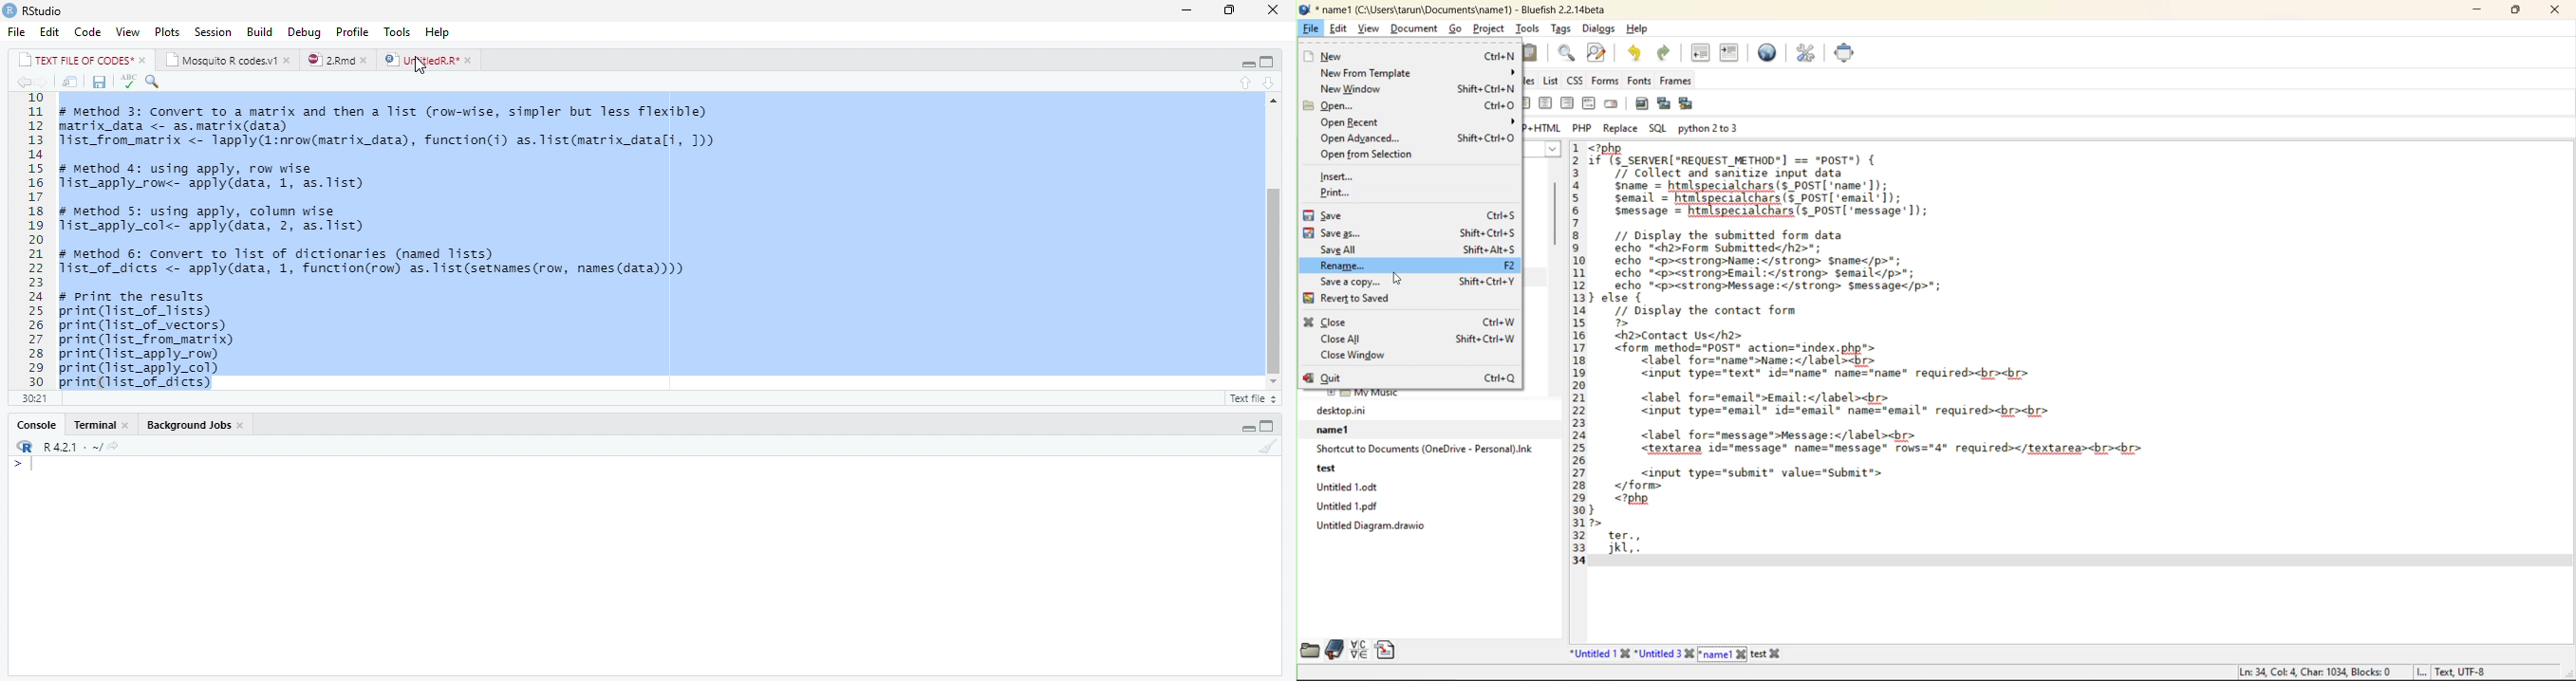  What do you see at coordinates (1567, 51) in the screenshot?
I see `find` at bounding box center [1567, 51].